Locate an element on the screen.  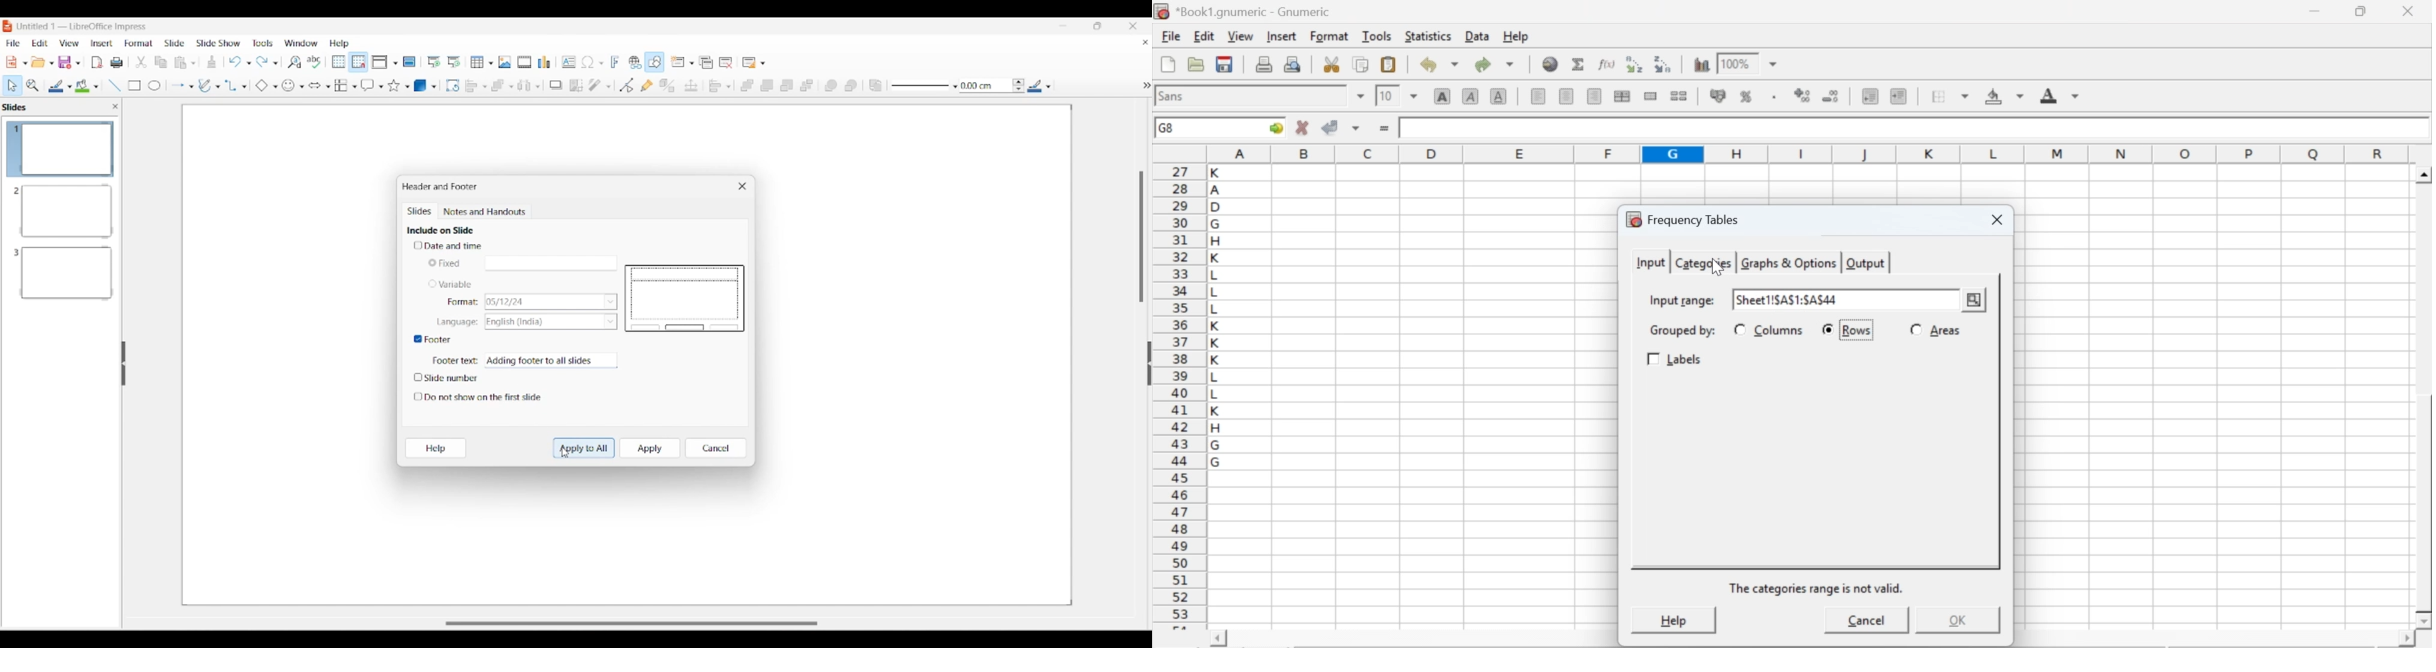
italic is located at coordinates (1472, 95).